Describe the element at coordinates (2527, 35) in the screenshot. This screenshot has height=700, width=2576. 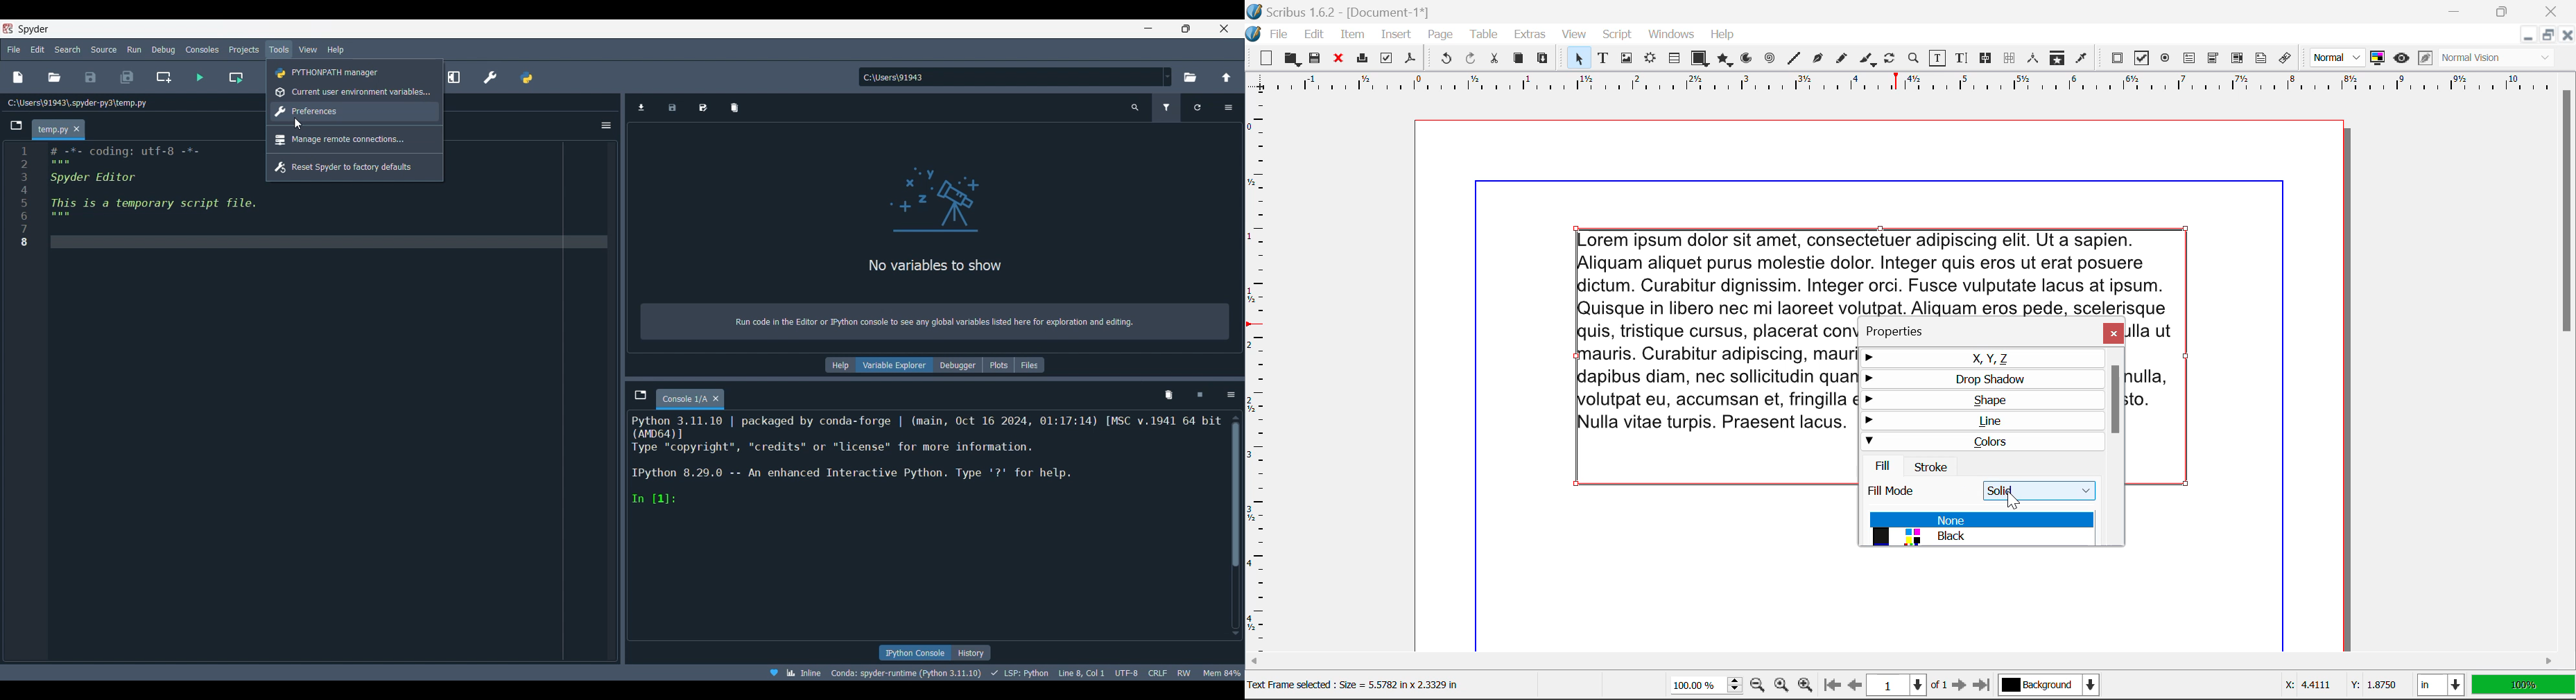
I see `Restore Down` at that location.